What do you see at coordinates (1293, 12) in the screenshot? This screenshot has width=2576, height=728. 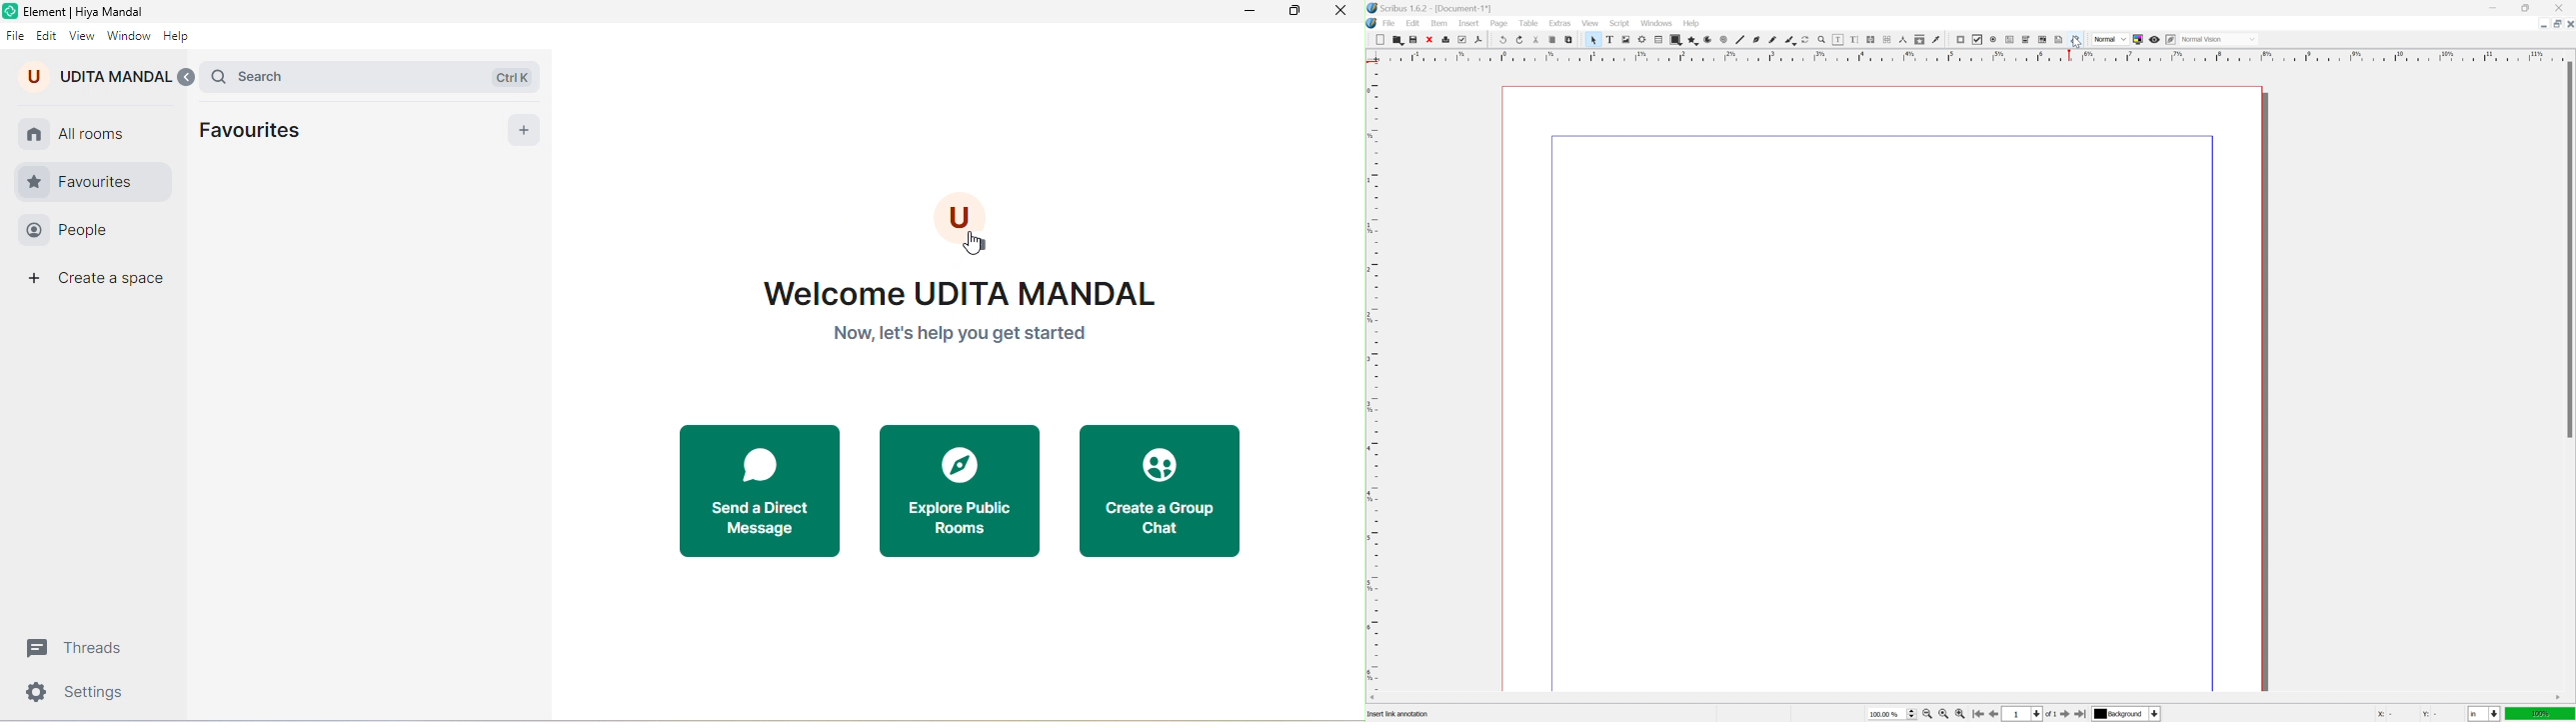 I see `maximize` at bounding box center [1293, 12].